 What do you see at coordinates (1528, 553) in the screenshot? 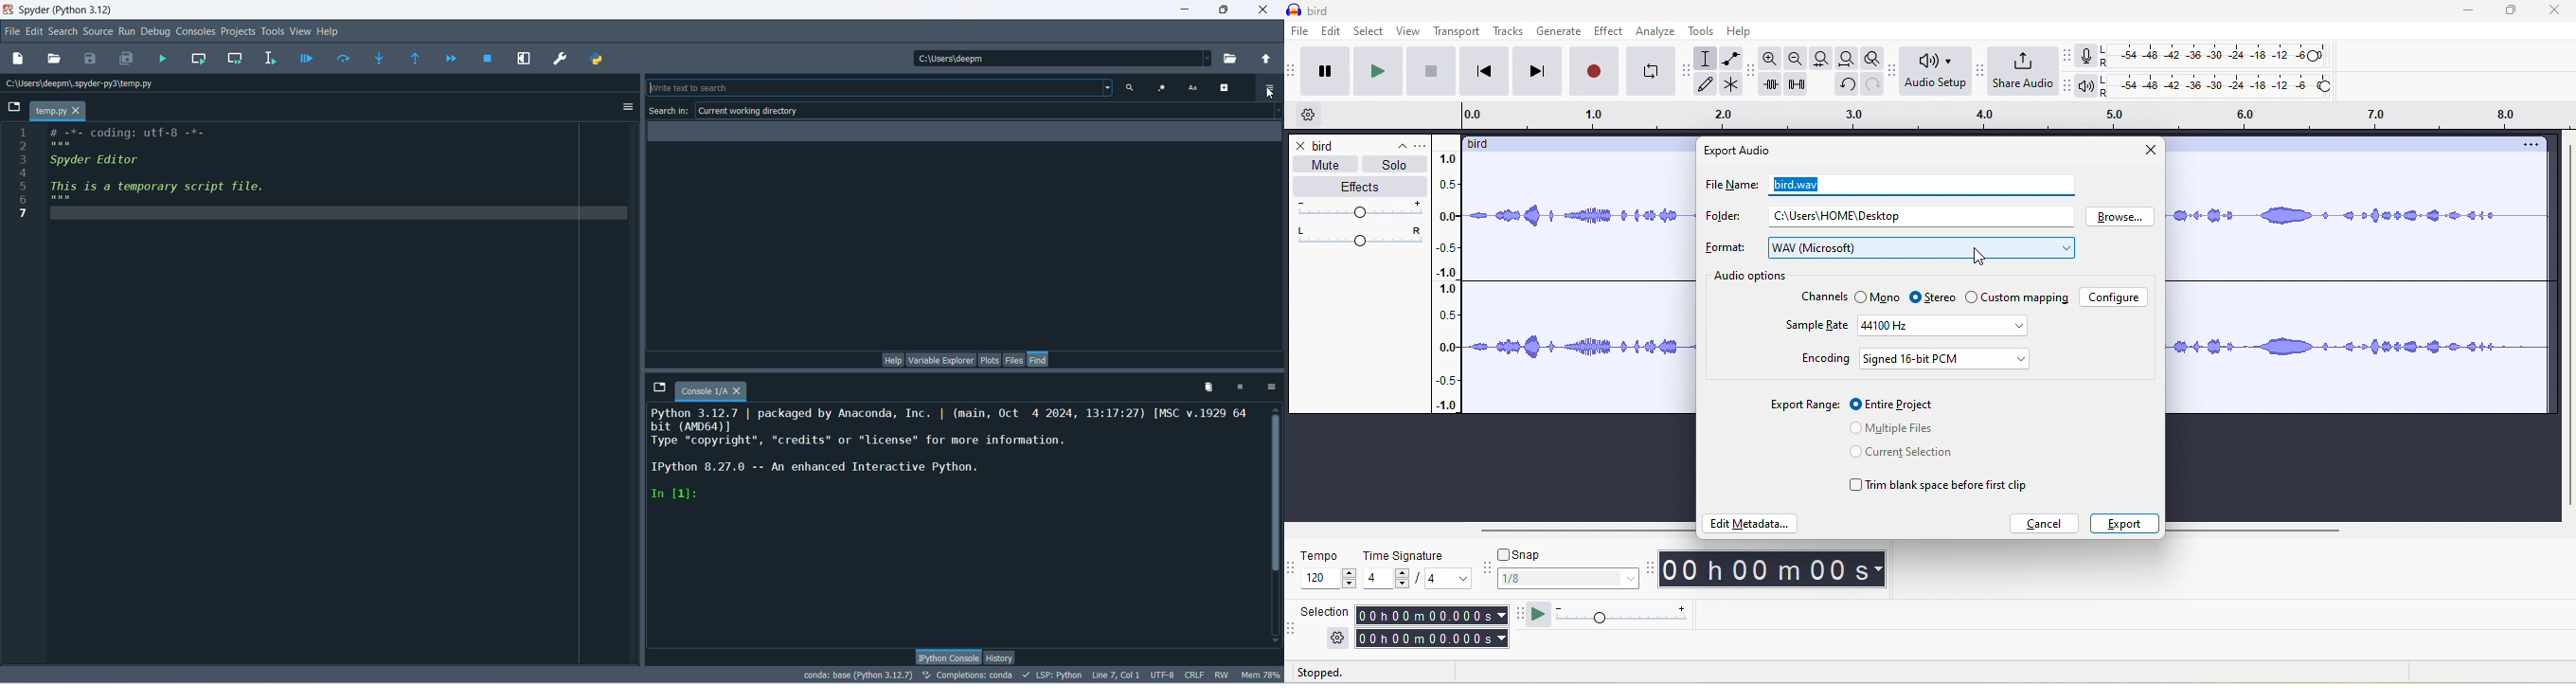
I see `toggle snap` at bounding box center [1528, 553].